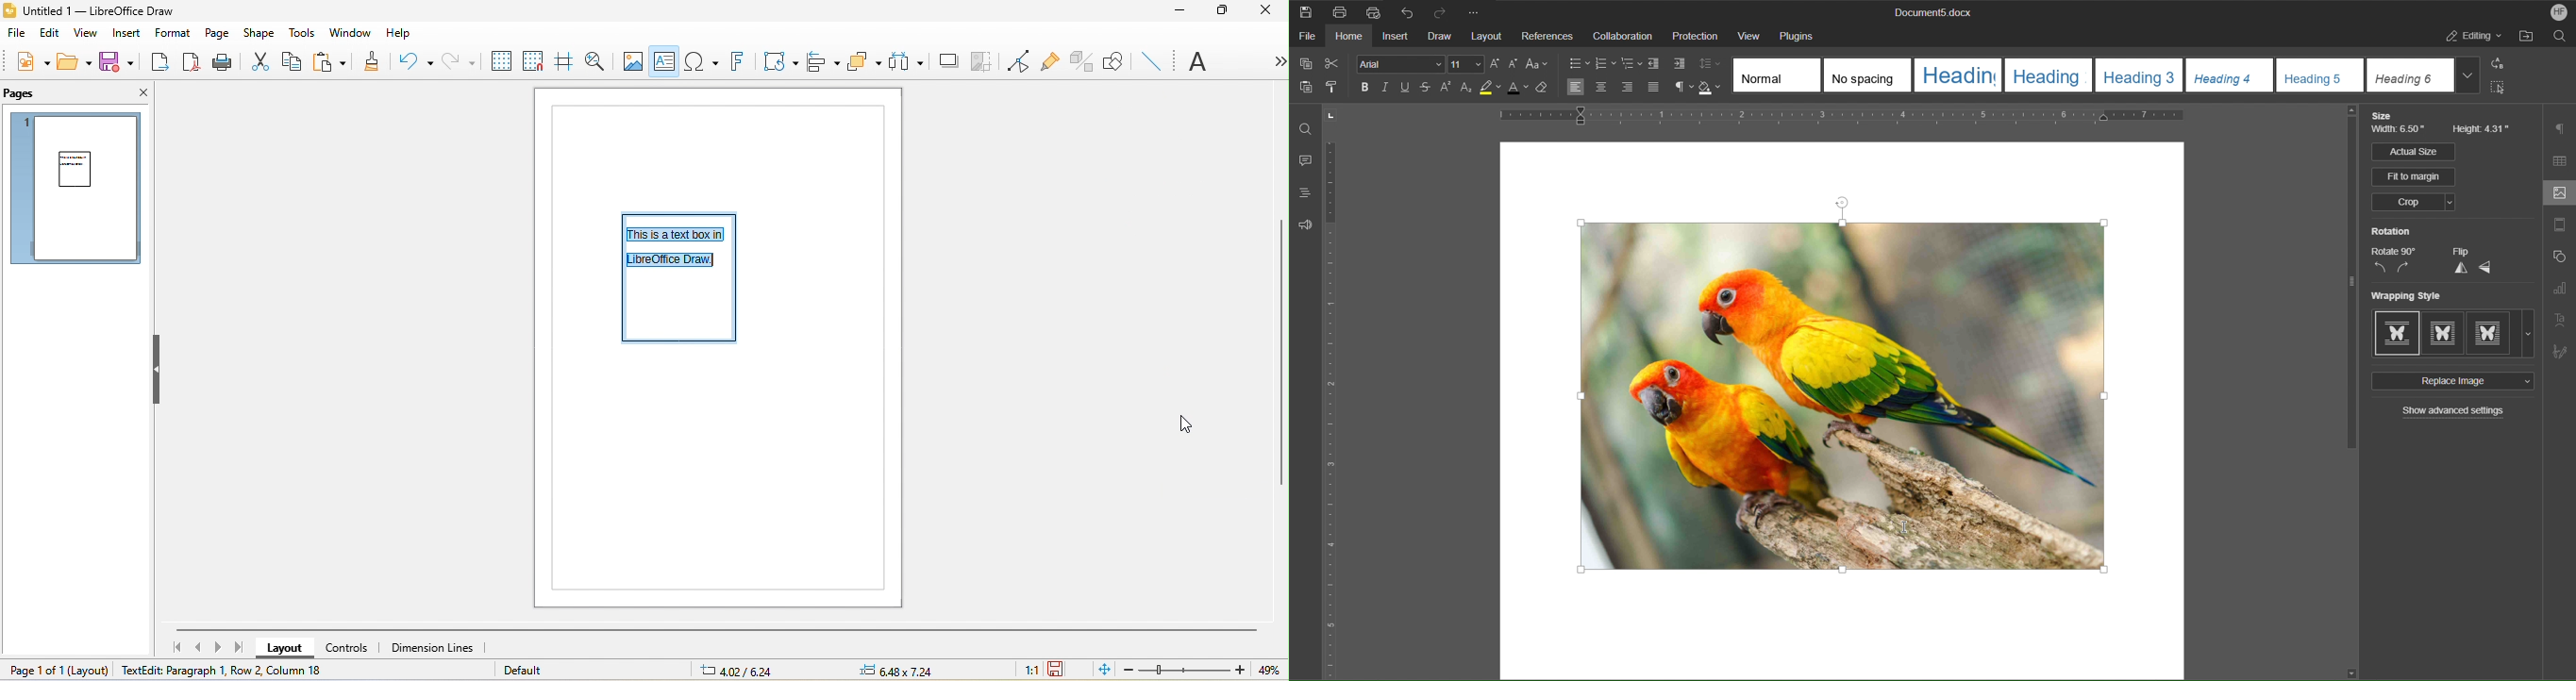 The image size is (2576, 700). What do you see at coordinates (2348, 282) in the screenshot?
I see `scroll bar` at bounding box center [2348, 282].